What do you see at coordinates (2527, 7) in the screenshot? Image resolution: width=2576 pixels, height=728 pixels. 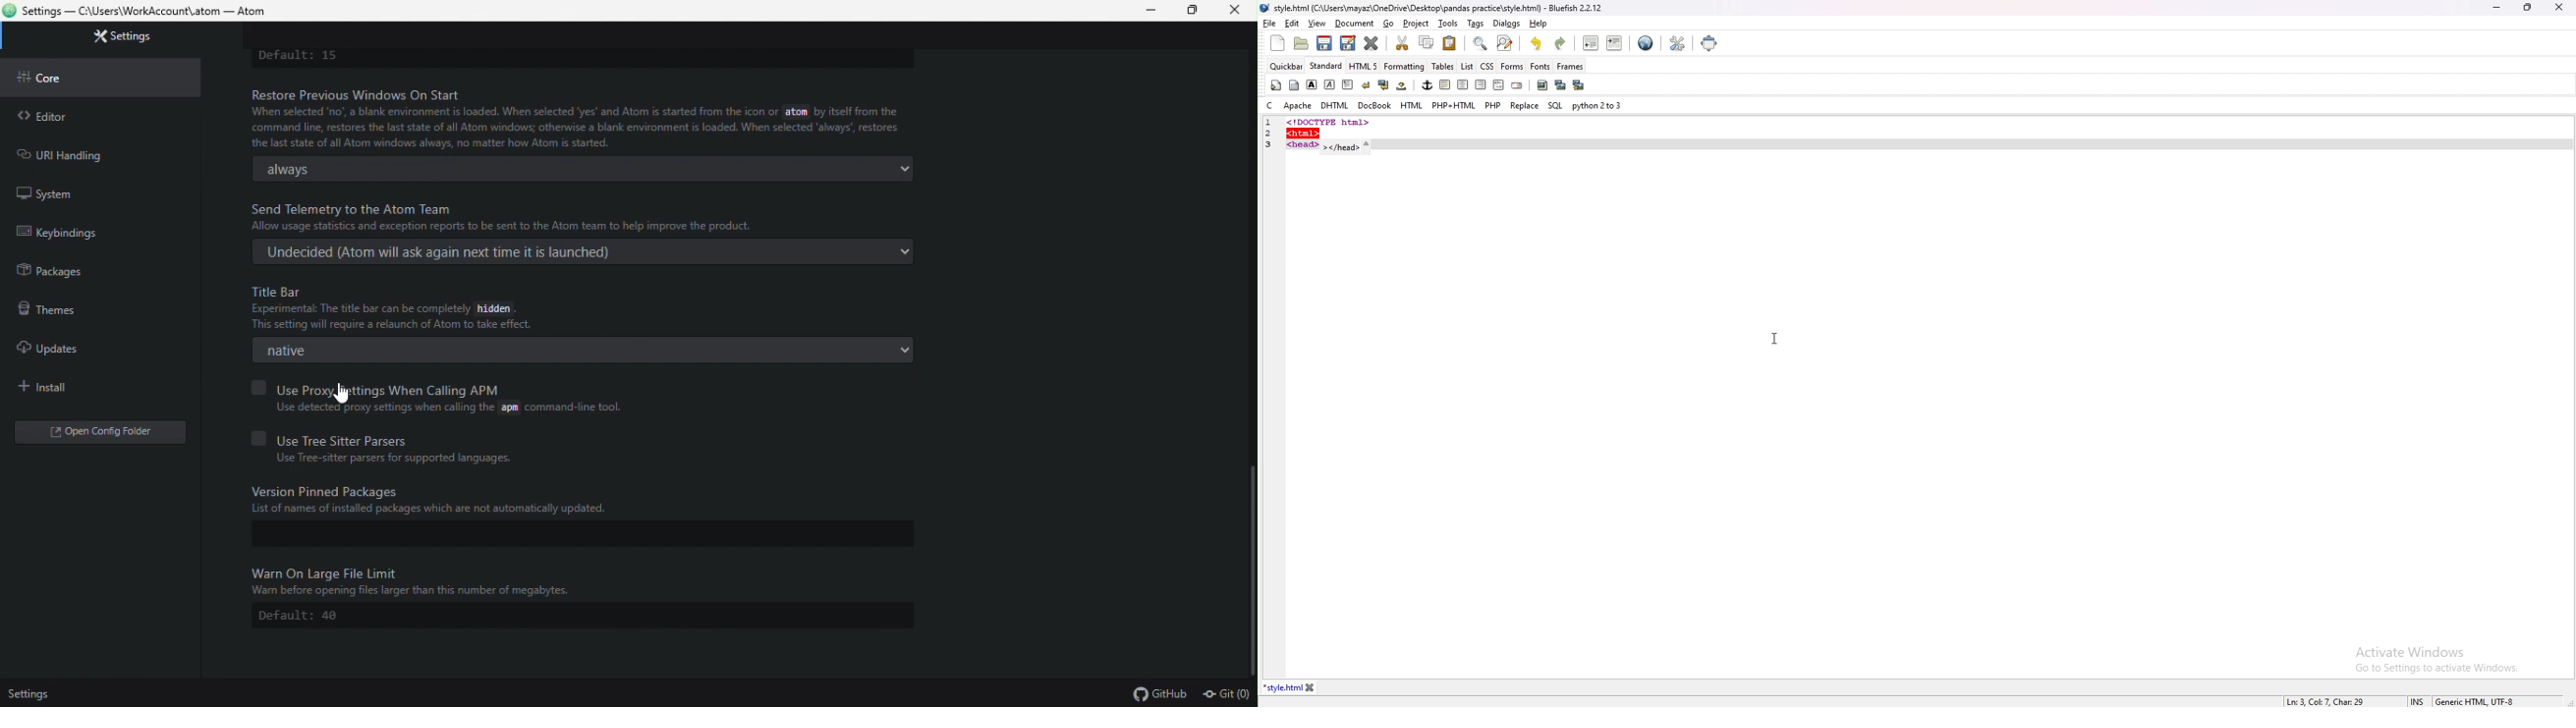 I see `resize` at bounding box center [2527, 7].